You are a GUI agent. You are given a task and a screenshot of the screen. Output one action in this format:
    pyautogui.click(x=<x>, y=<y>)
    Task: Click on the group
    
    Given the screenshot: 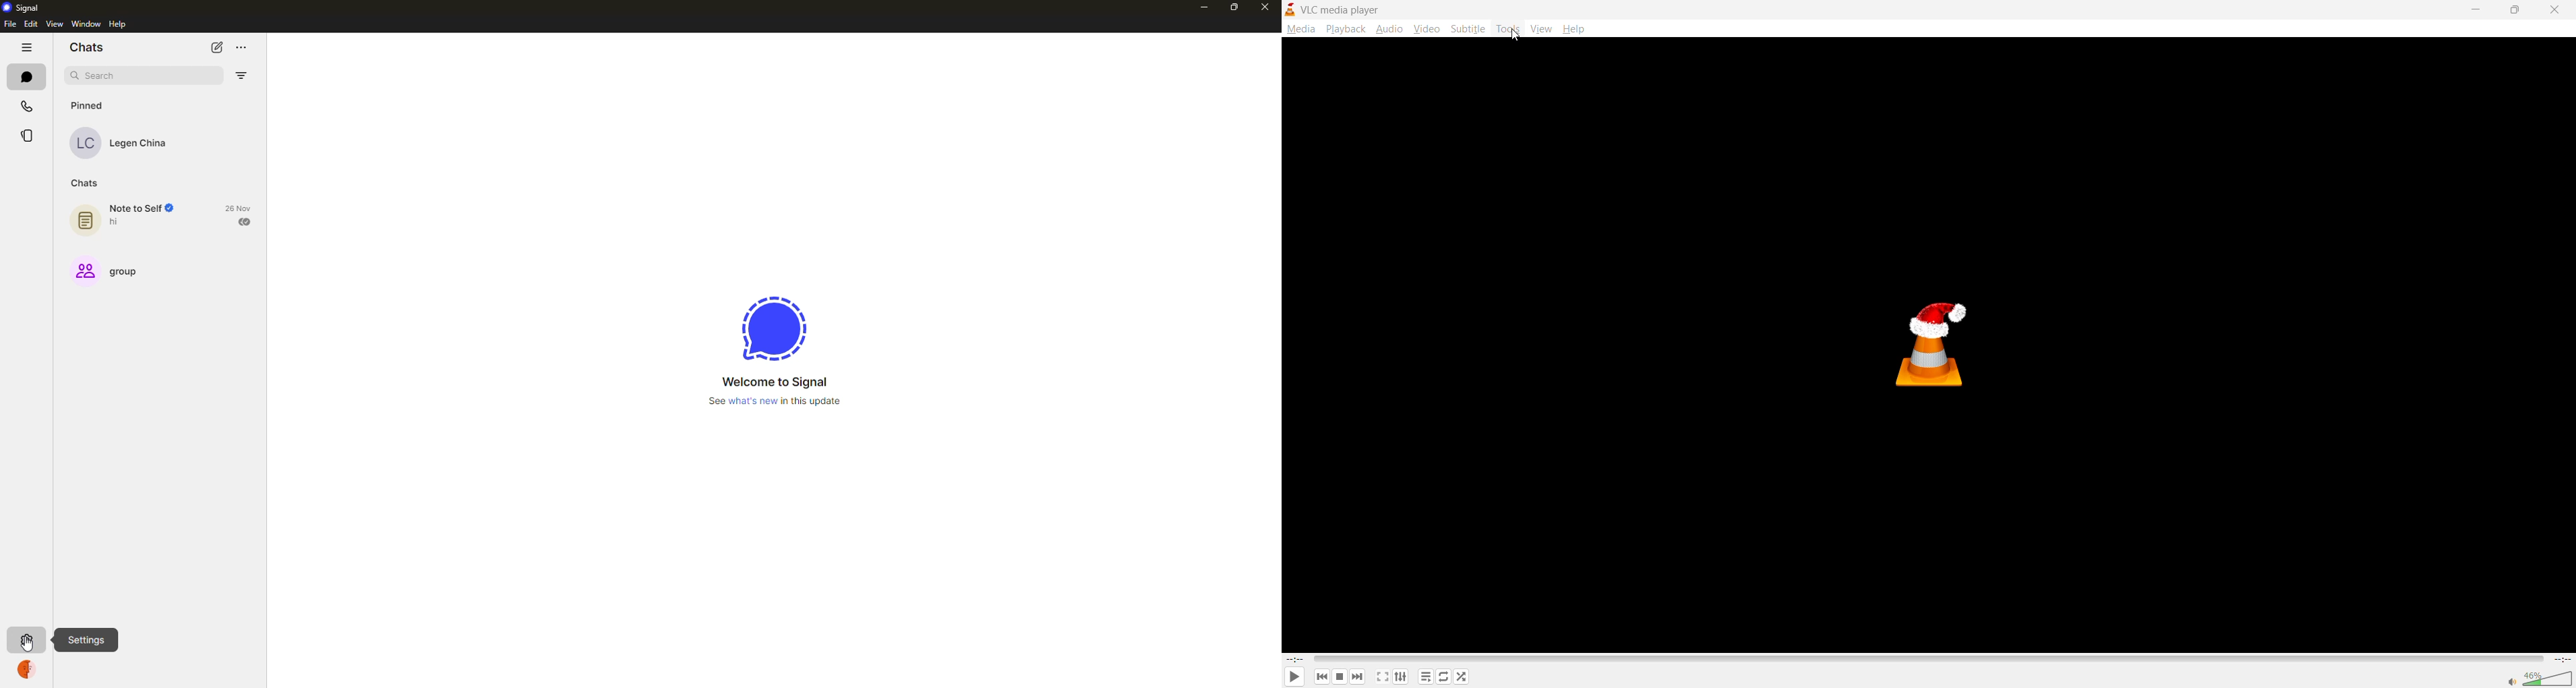 What is the action you would take?
    pyautogui.click(x=130, y=271)
    